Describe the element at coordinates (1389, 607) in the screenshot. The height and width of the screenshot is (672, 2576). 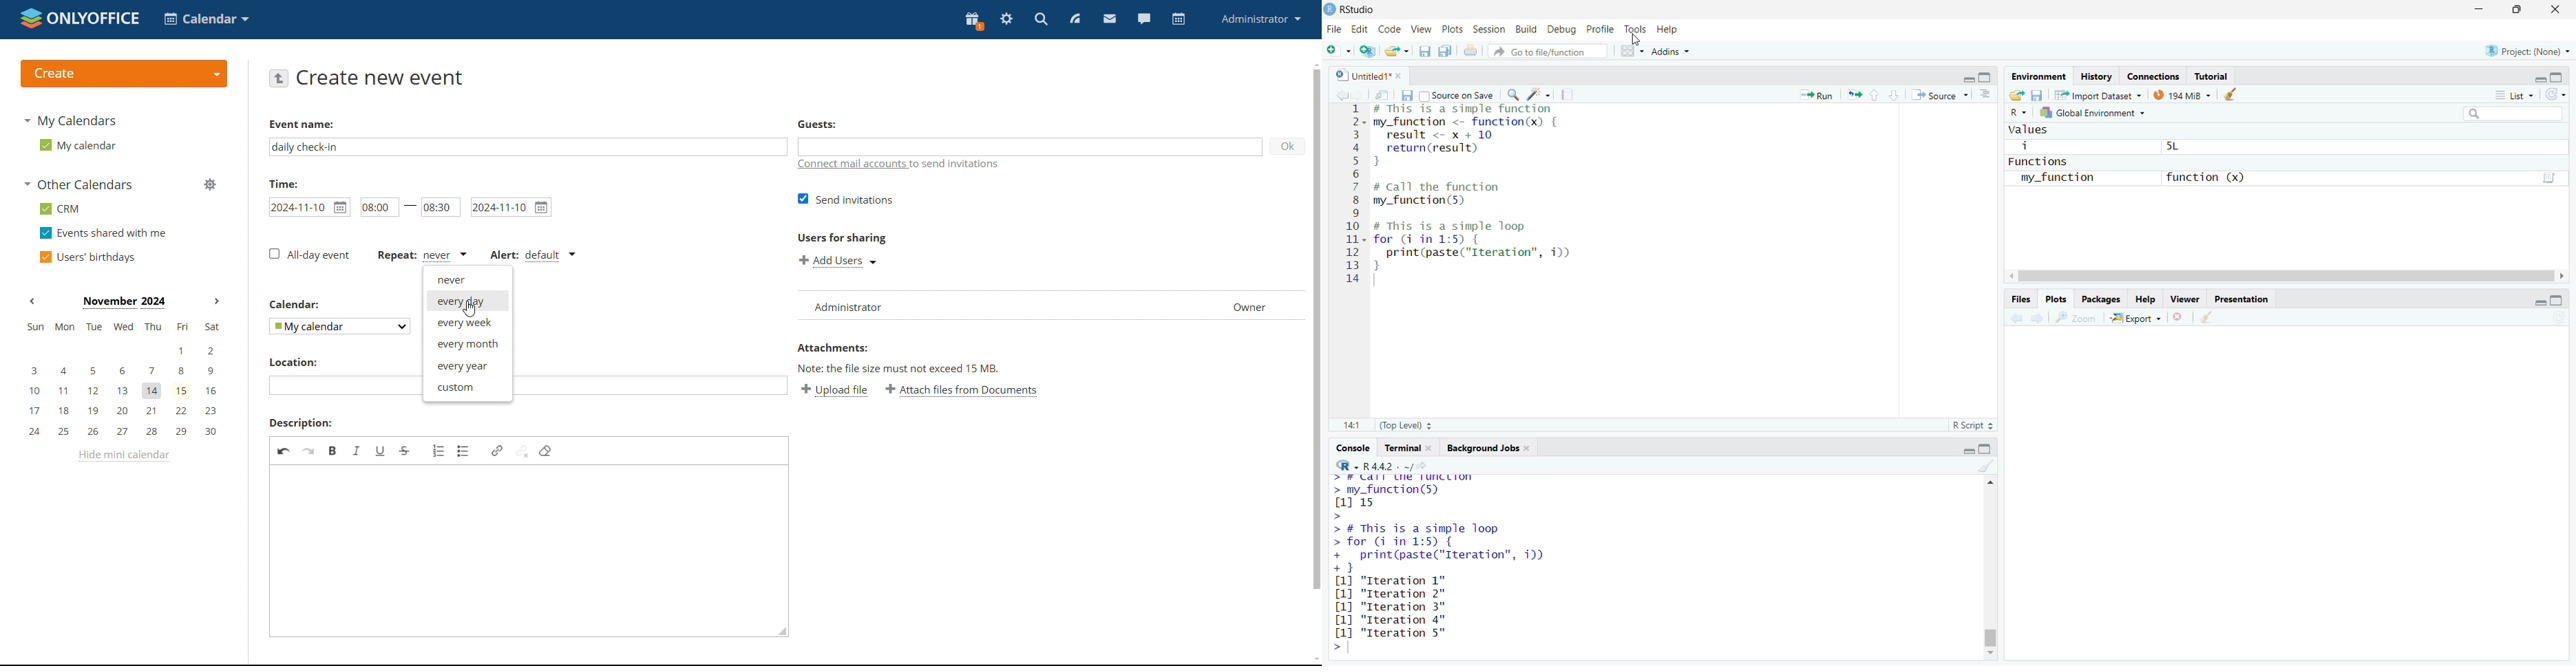
I see `[1] "Iteration 3"` at that location.